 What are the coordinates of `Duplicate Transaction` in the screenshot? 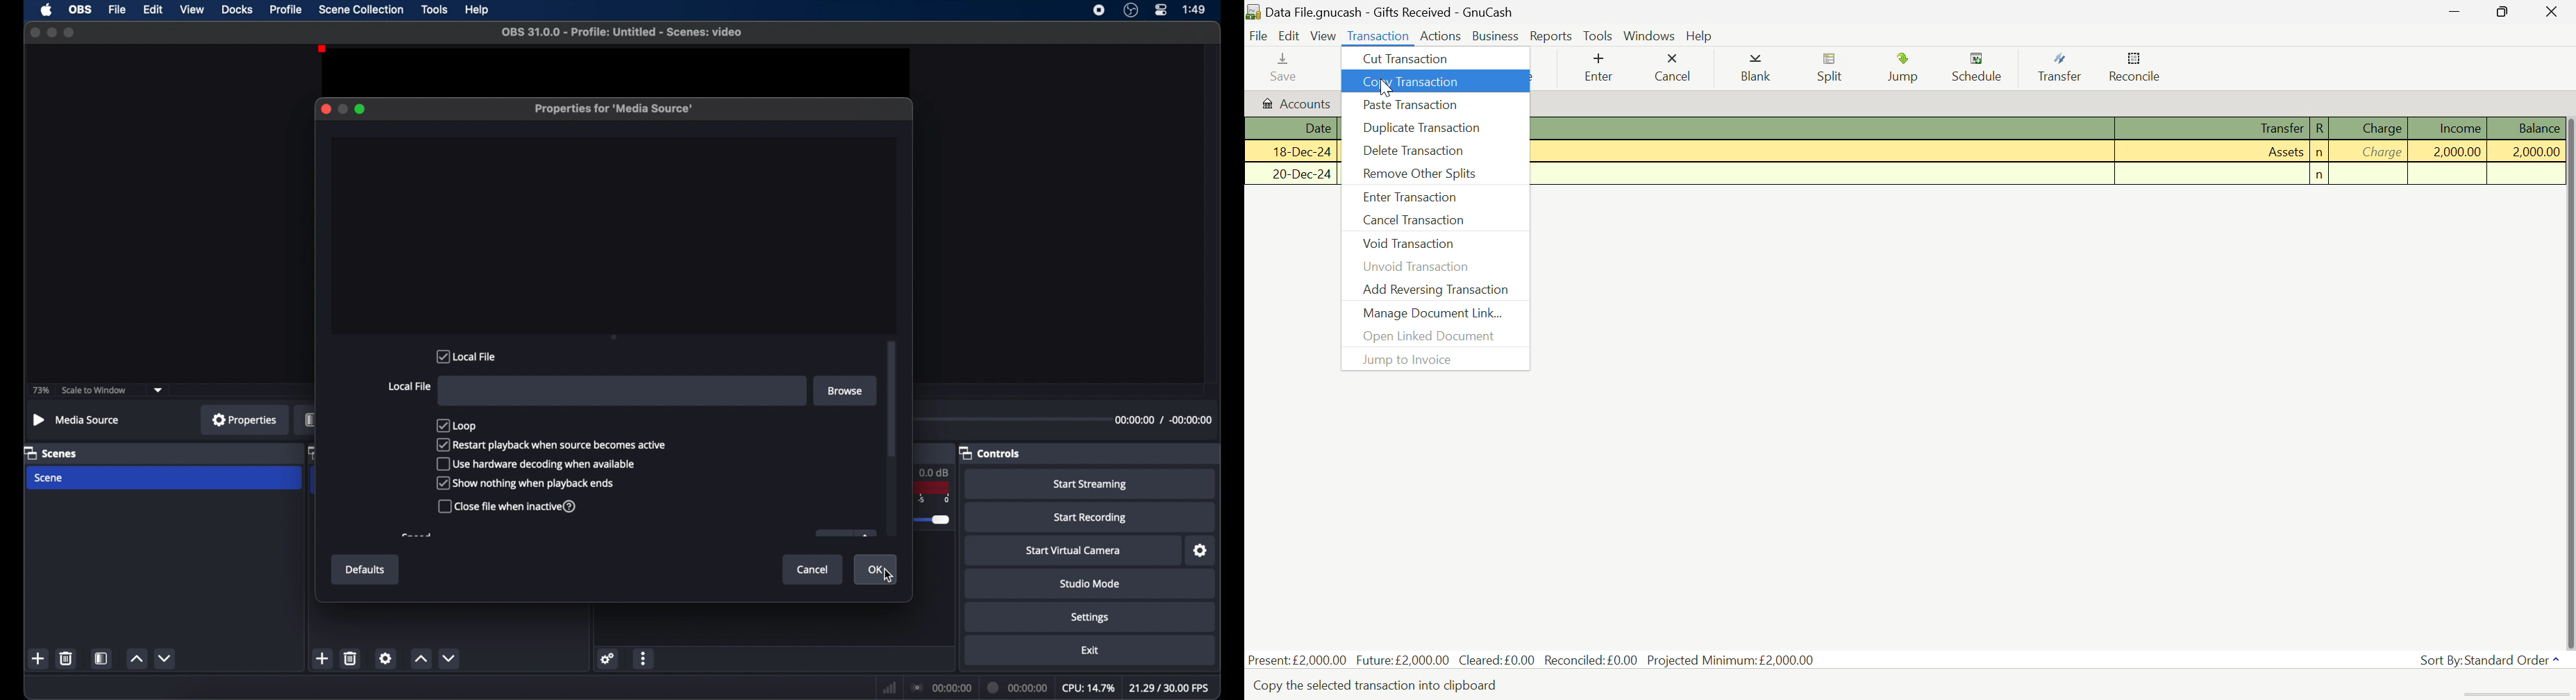 It's located at (1435, 129).